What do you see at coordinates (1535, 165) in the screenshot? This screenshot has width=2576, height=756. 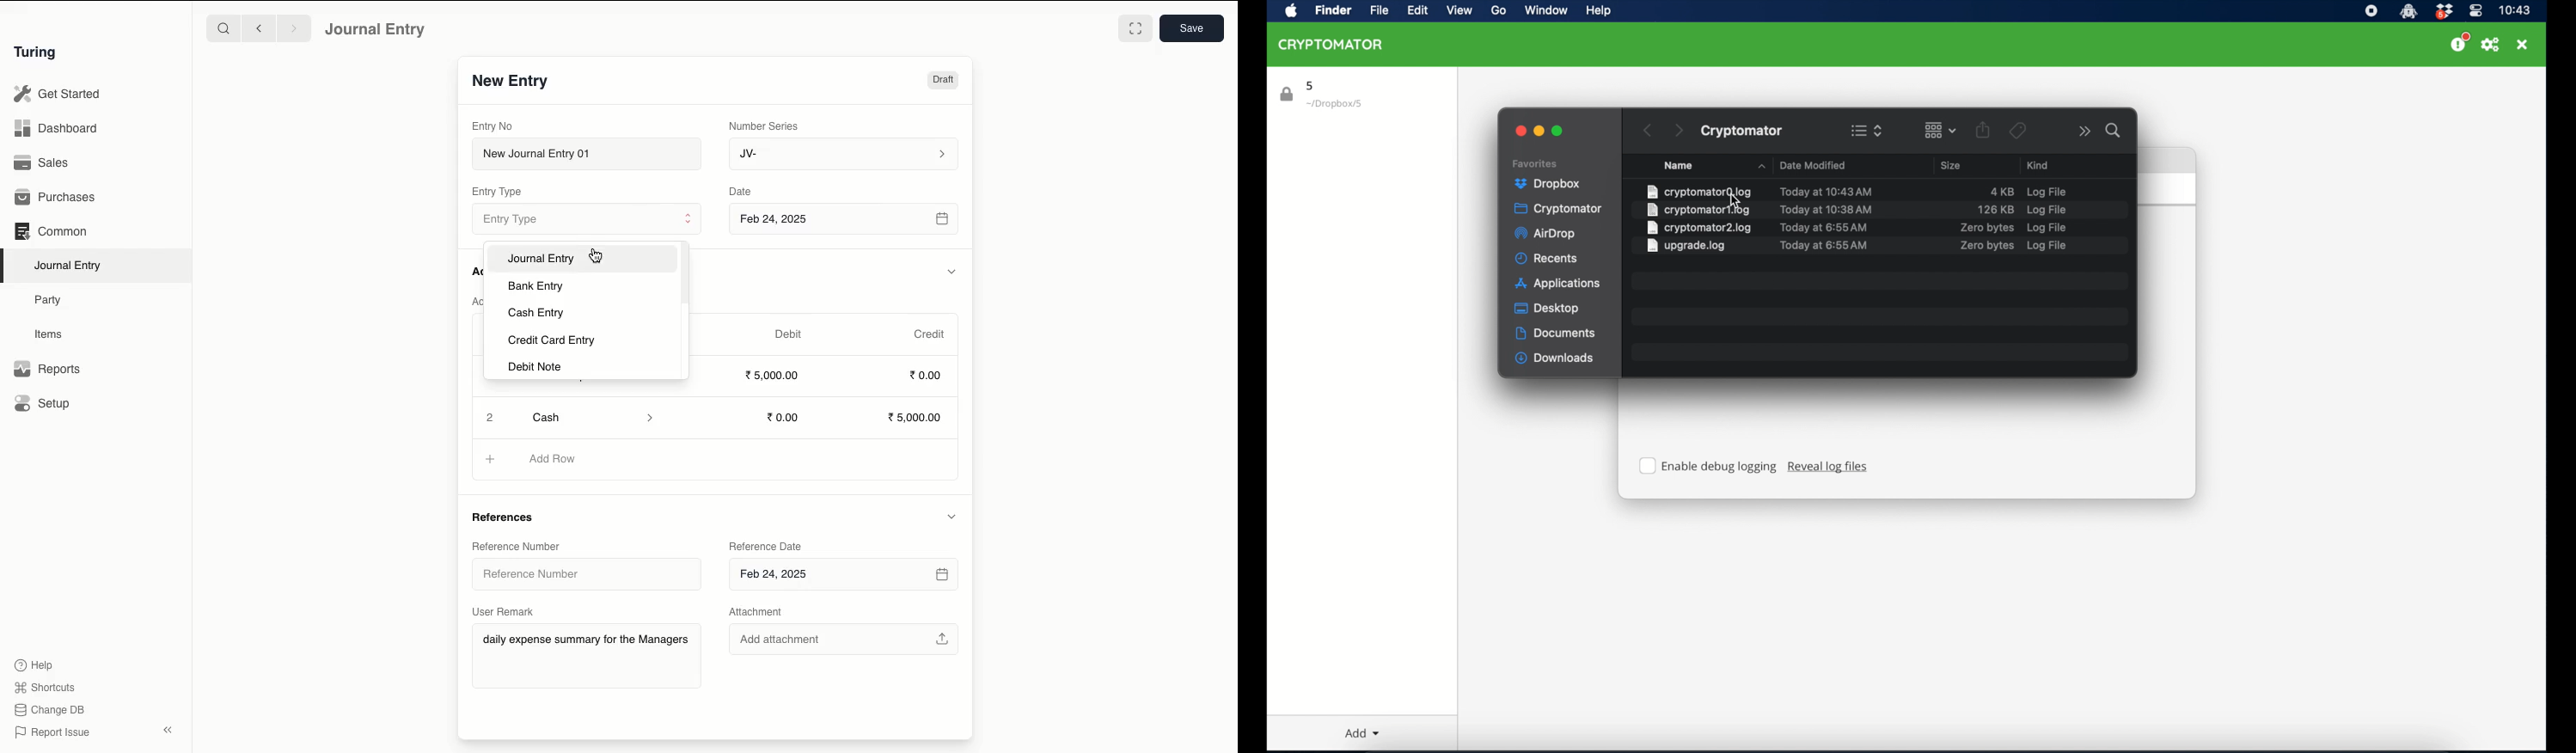 I see `favorites` at bounding box center [1535, 165].